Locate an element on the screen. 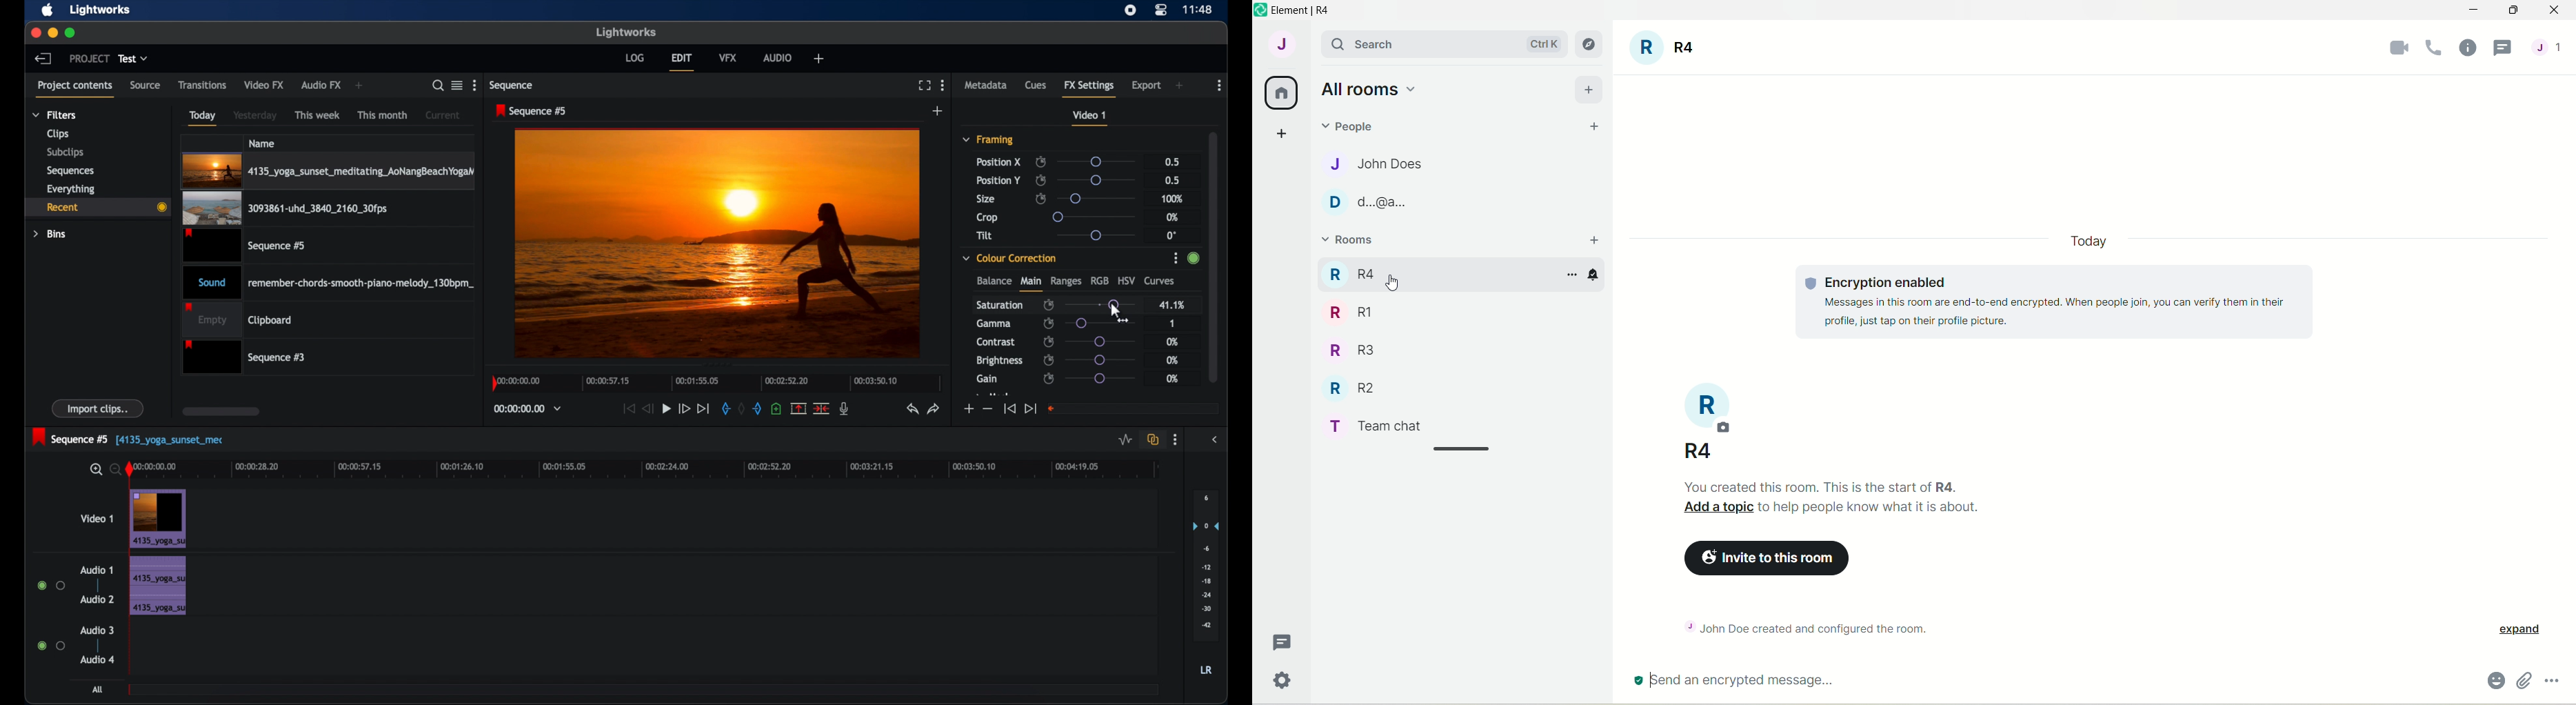 This screenshot has height=728, width=2576. room info is located at coordinates (2464, 47).